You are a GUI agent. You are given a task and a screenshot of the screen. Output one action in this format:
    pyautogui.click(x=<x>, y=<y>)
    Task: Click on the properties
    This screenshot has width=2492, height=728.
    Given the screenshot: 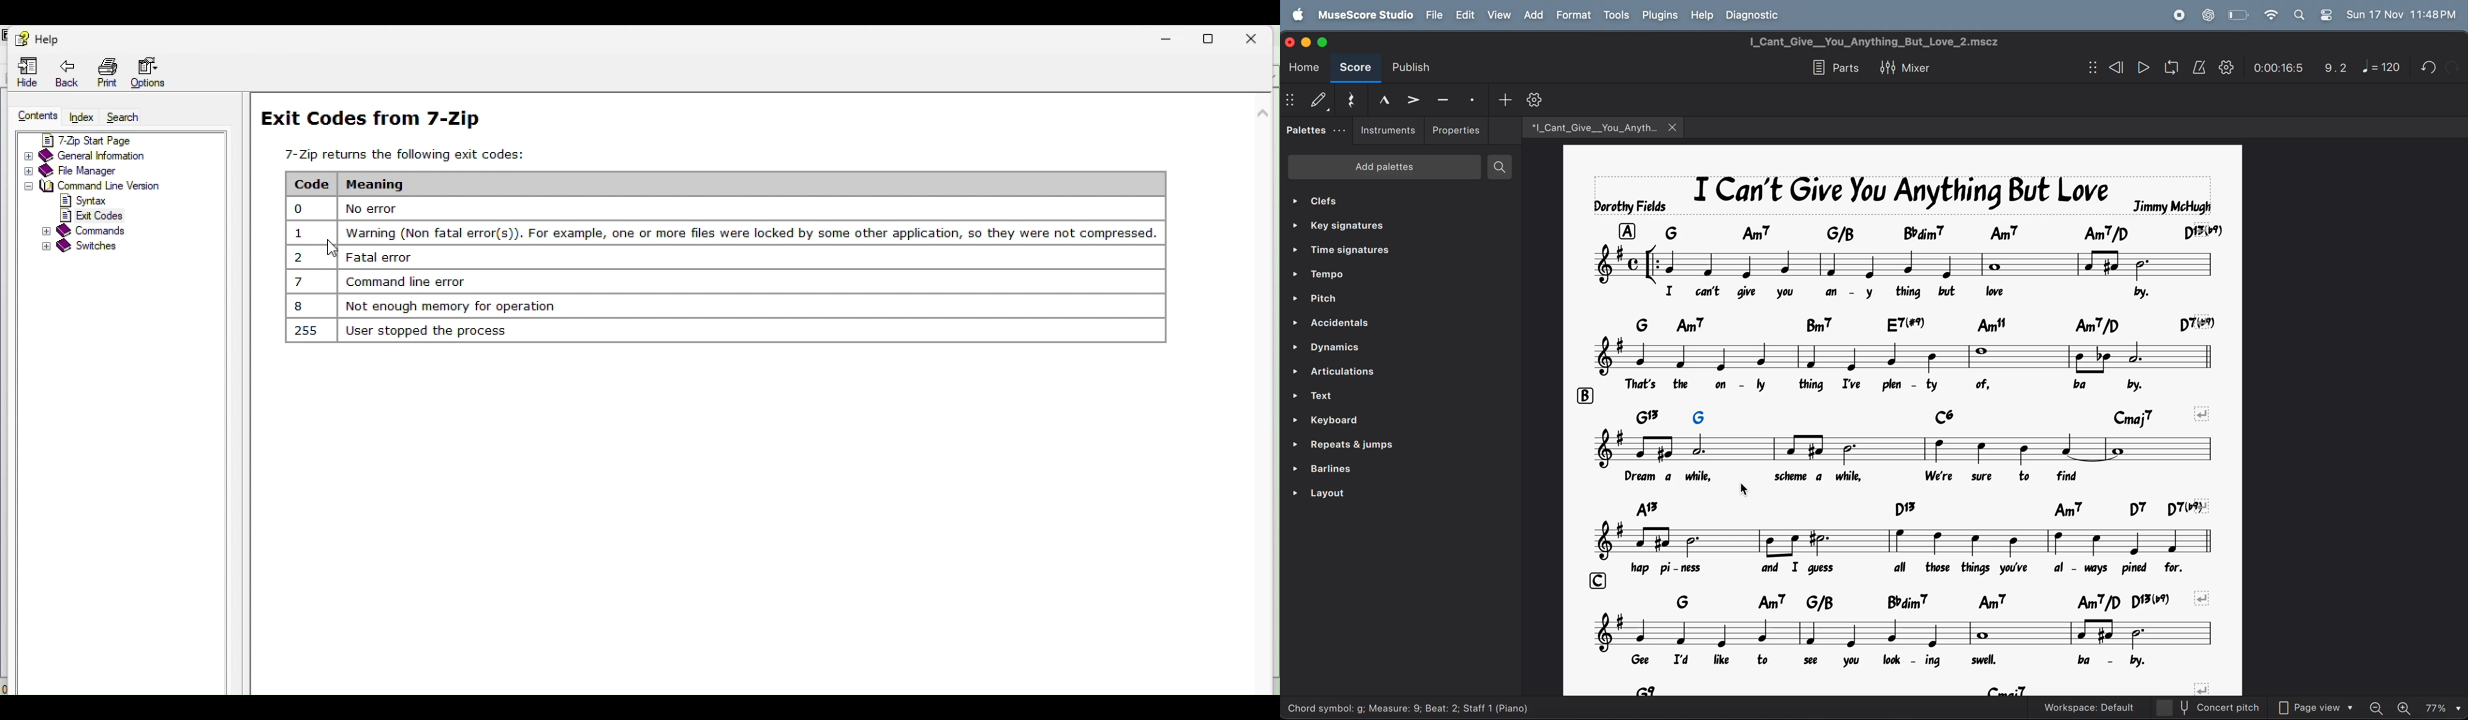 What is the action you would take?
    pyautogui.click(x=1458, y=130)
    